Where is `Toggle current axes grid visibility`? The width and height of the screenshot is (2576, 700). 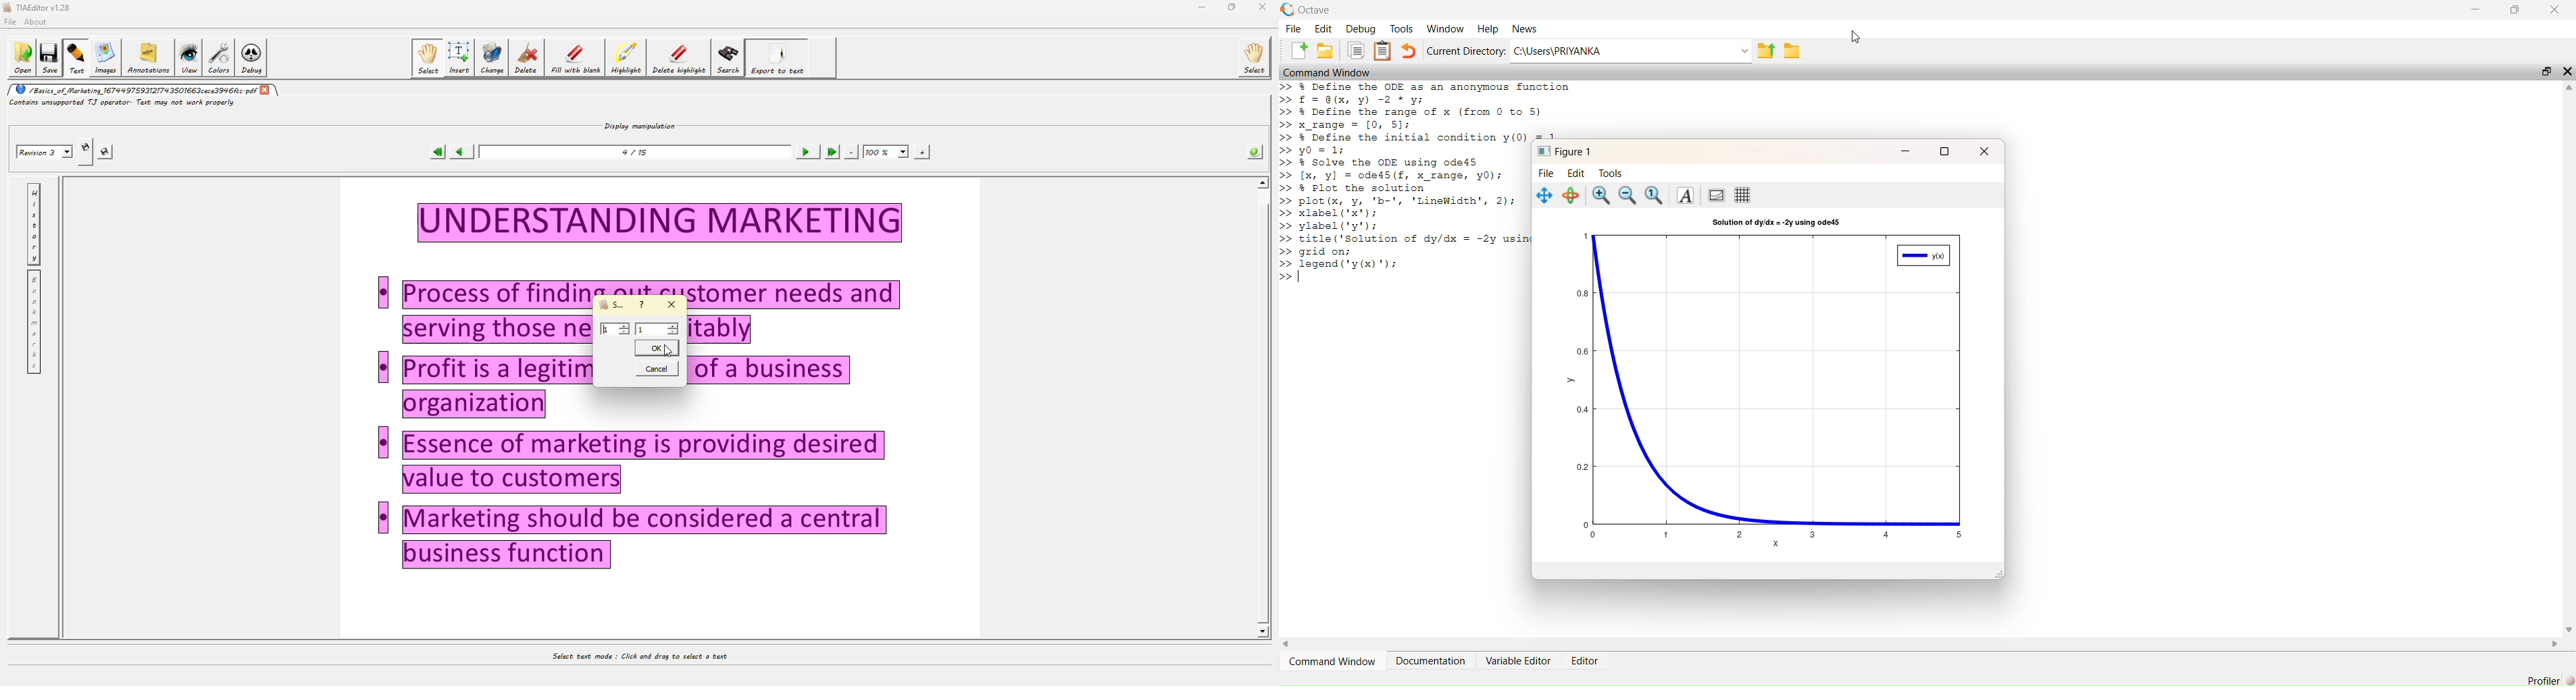 Toggle current axes grid visibility is located at coordinates (1742, 194).